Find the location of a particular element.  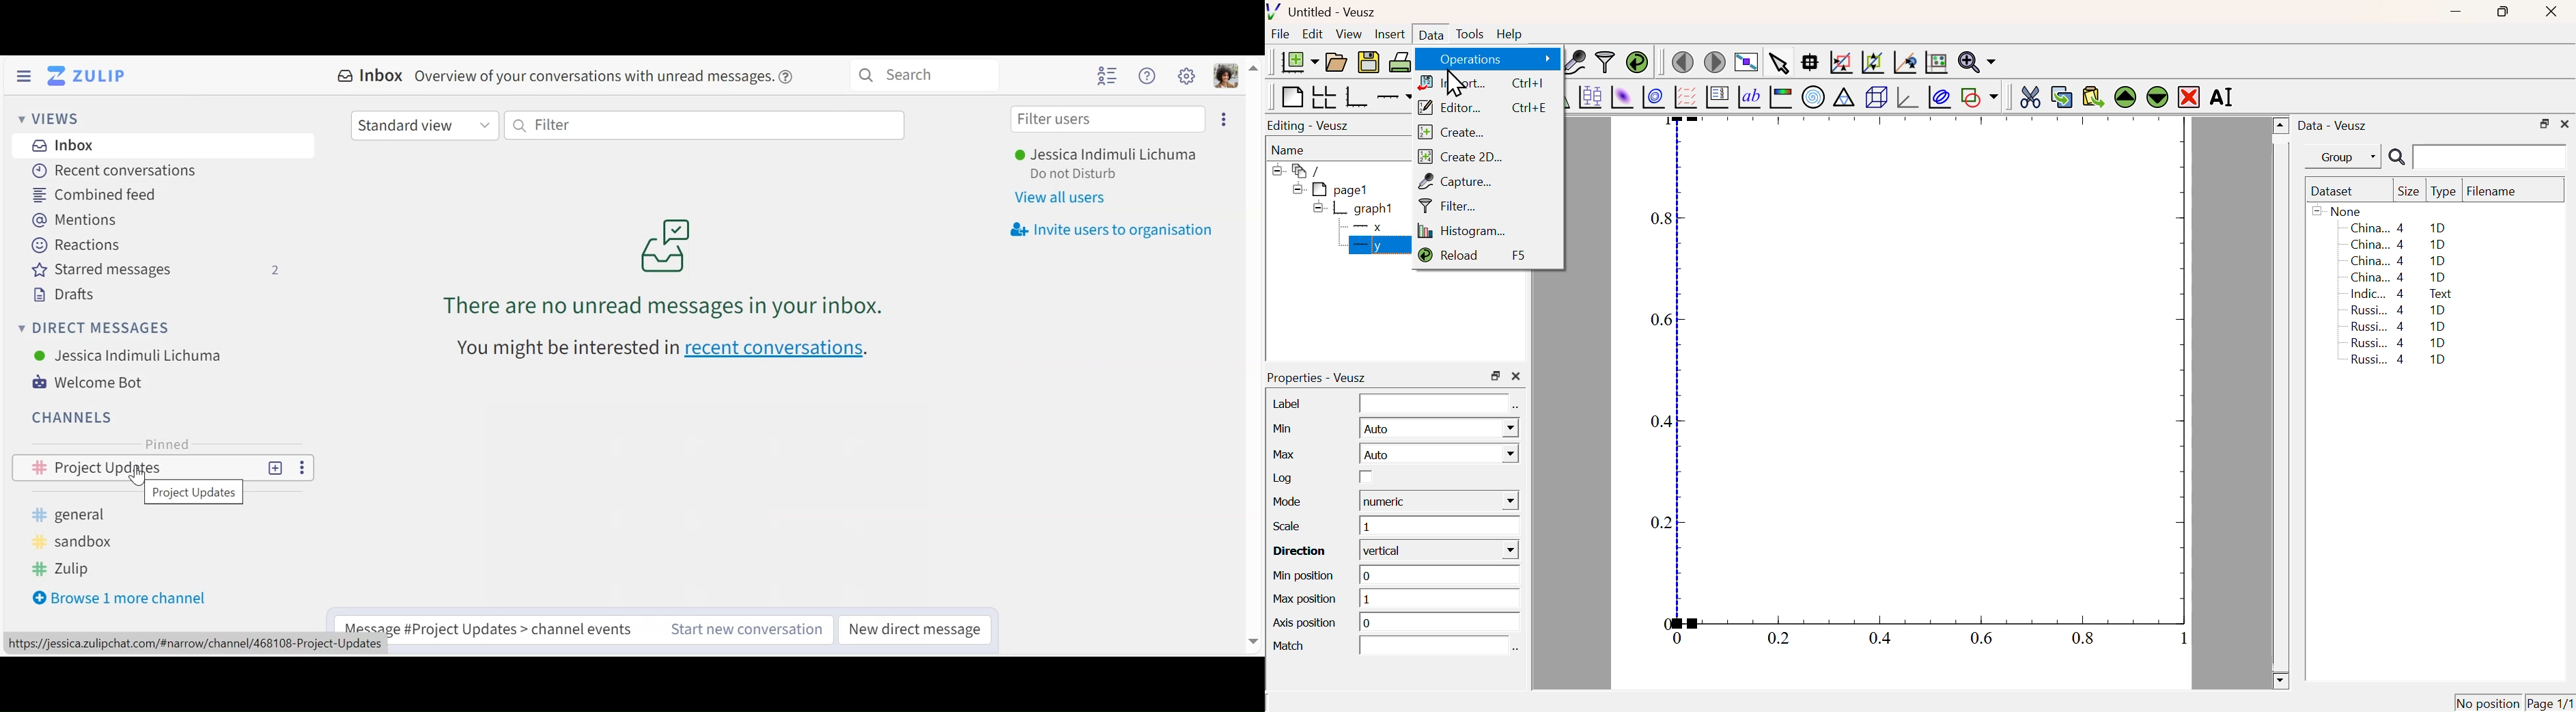

Move to next page is located at coordinates (1716, 62).